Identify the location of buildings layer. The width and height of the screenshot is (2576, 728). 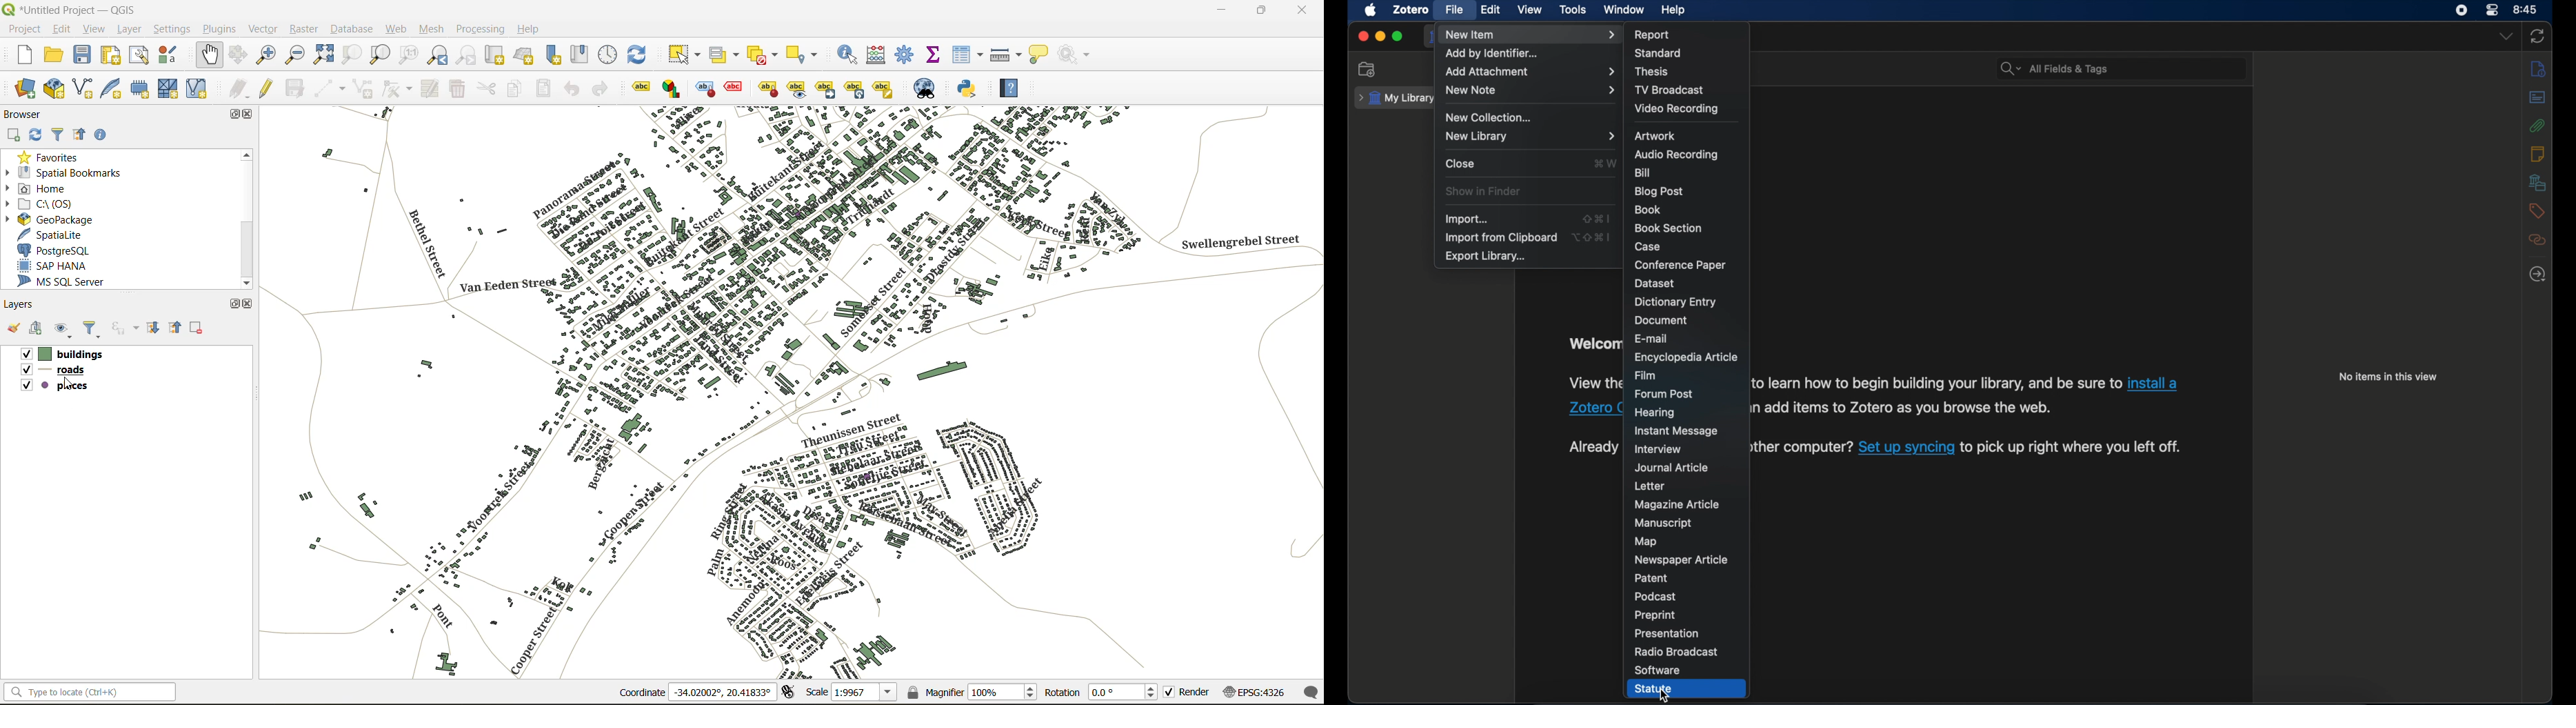
(67, 355).